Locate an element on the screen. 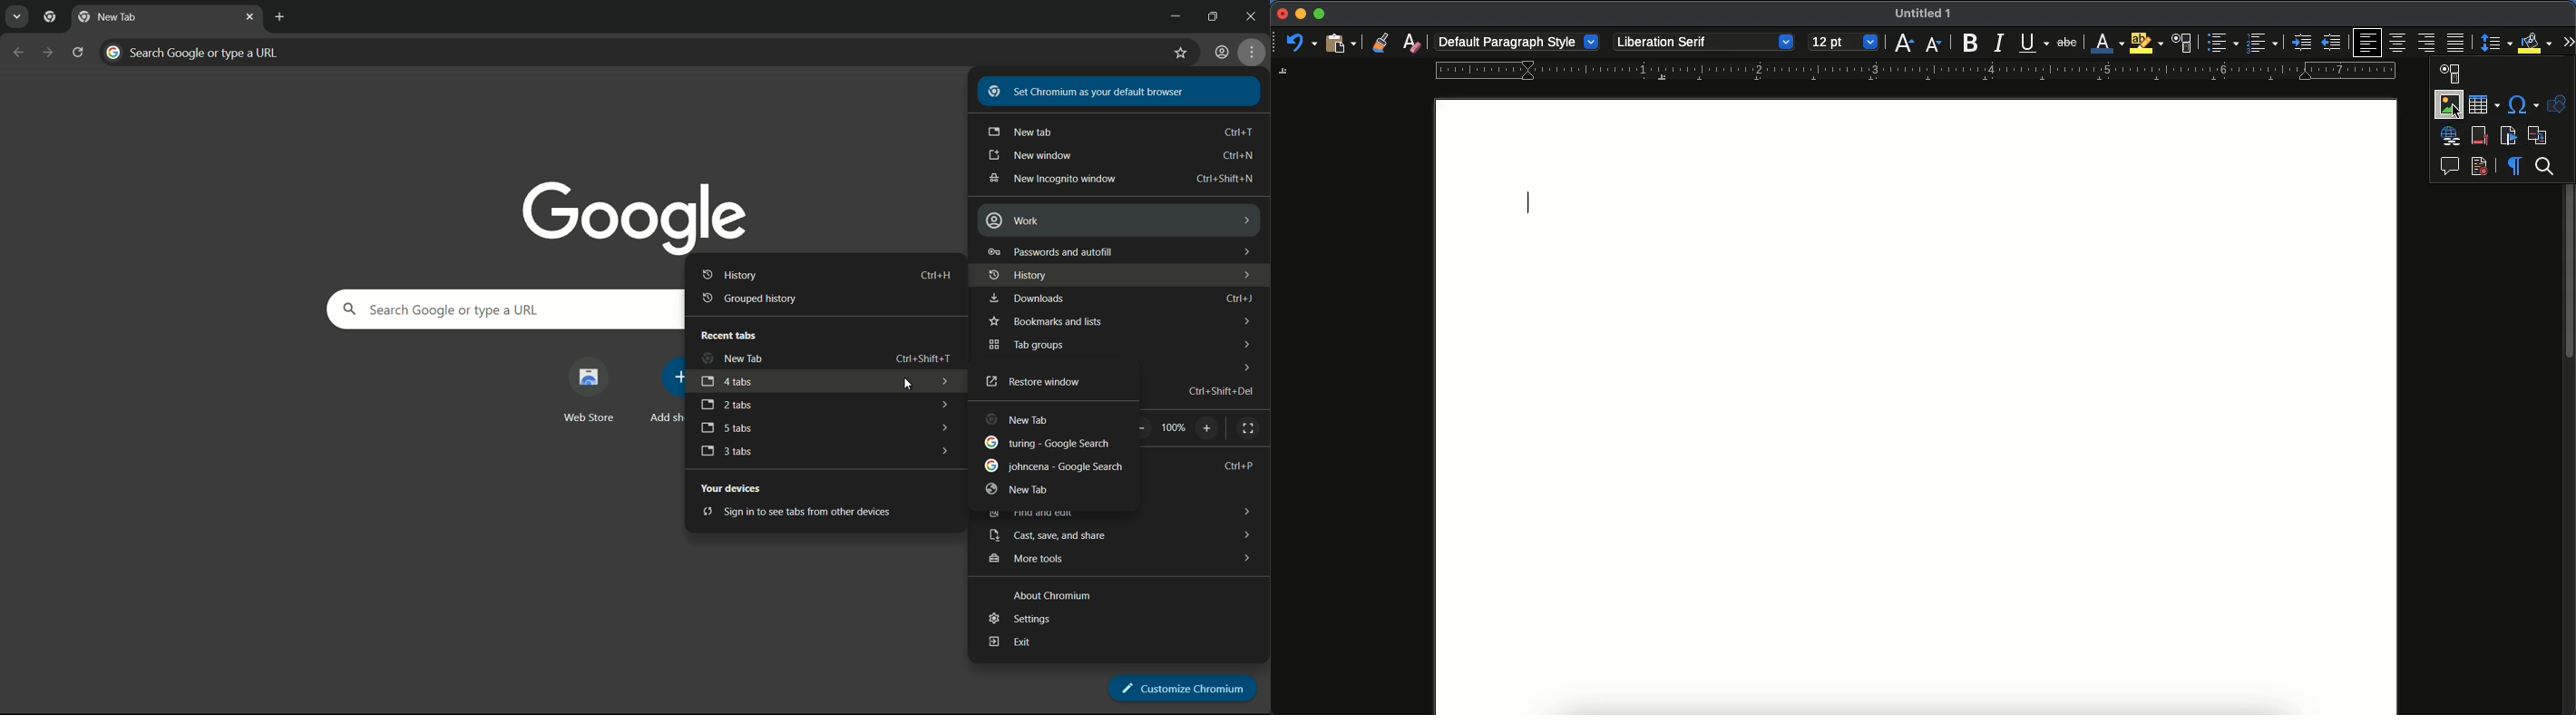 The width and height of the screenshot is (2576, 728). special character is located at coordinates (2522, 105).